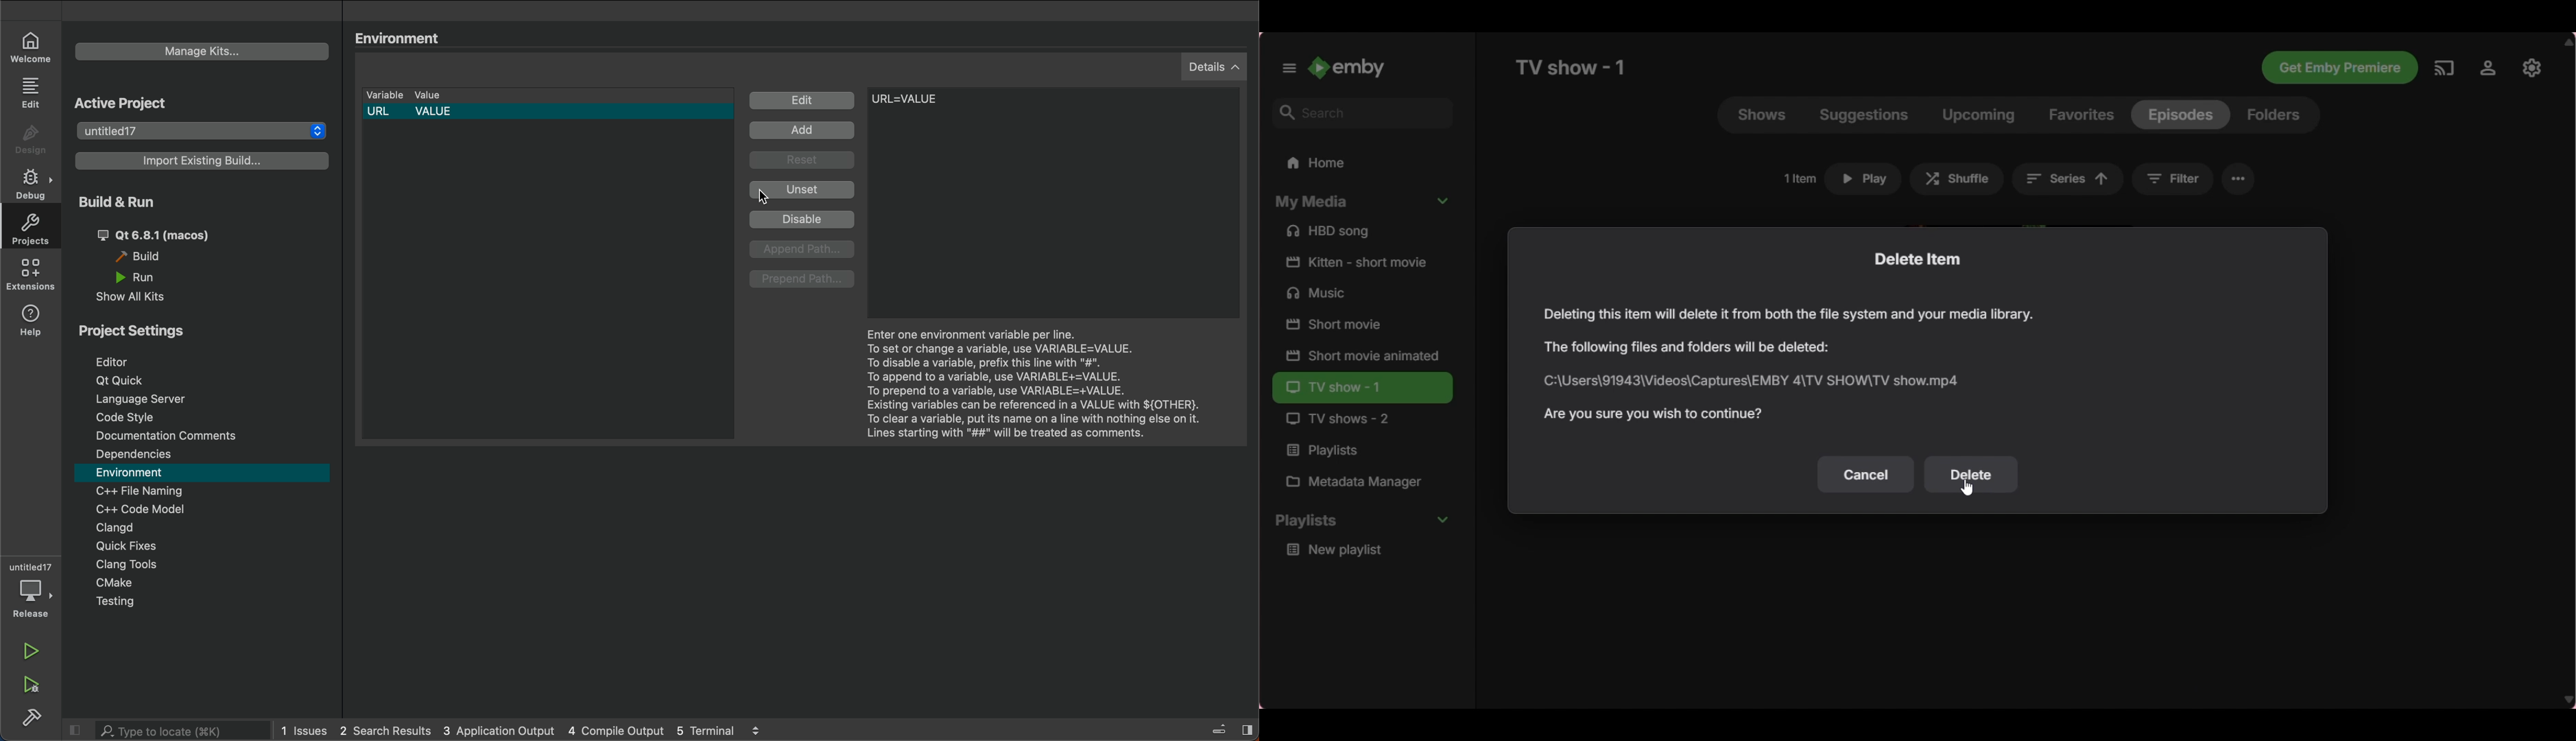  What do you see at coordinates (1867, 474) in the screenshot?
I see `Un-save selection` at bounding box center [1867, 474].